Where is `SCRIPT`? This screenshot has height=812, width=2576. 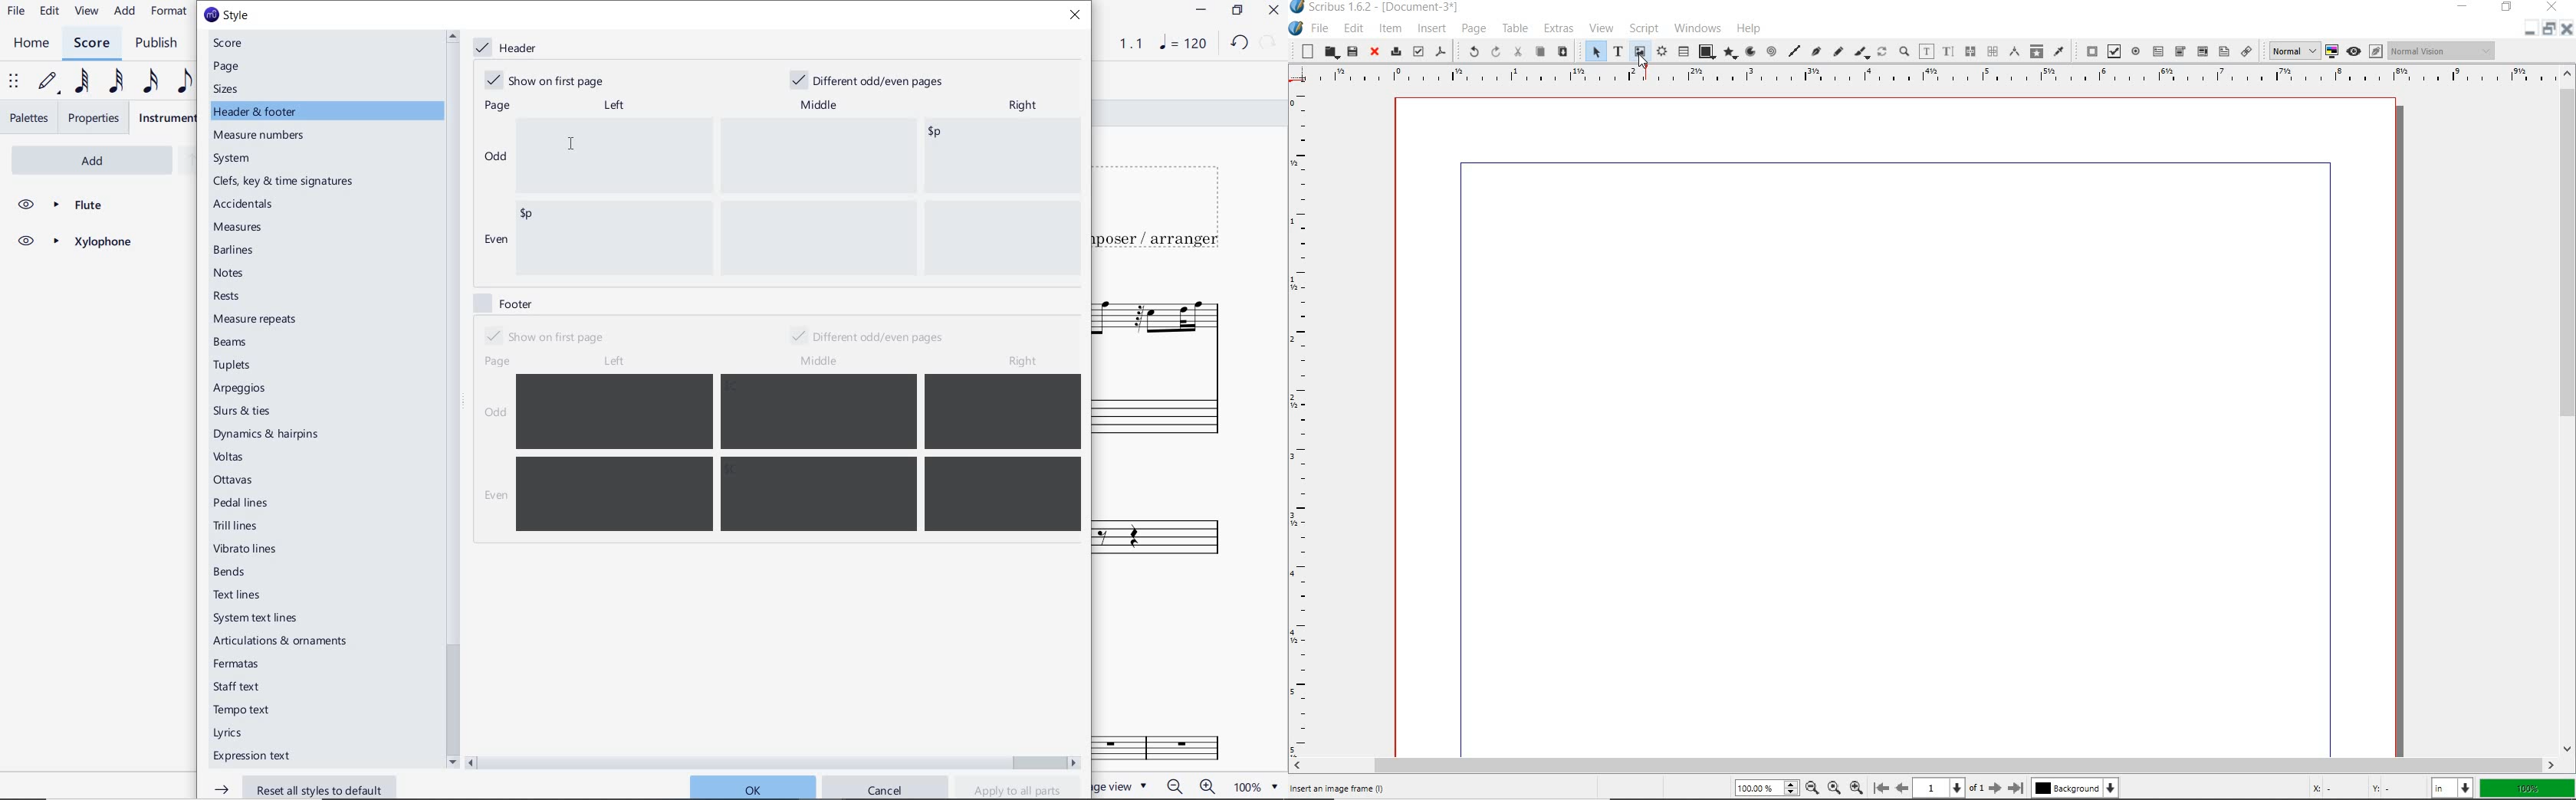 SCRIPT is located at coordinates (1644, 28).